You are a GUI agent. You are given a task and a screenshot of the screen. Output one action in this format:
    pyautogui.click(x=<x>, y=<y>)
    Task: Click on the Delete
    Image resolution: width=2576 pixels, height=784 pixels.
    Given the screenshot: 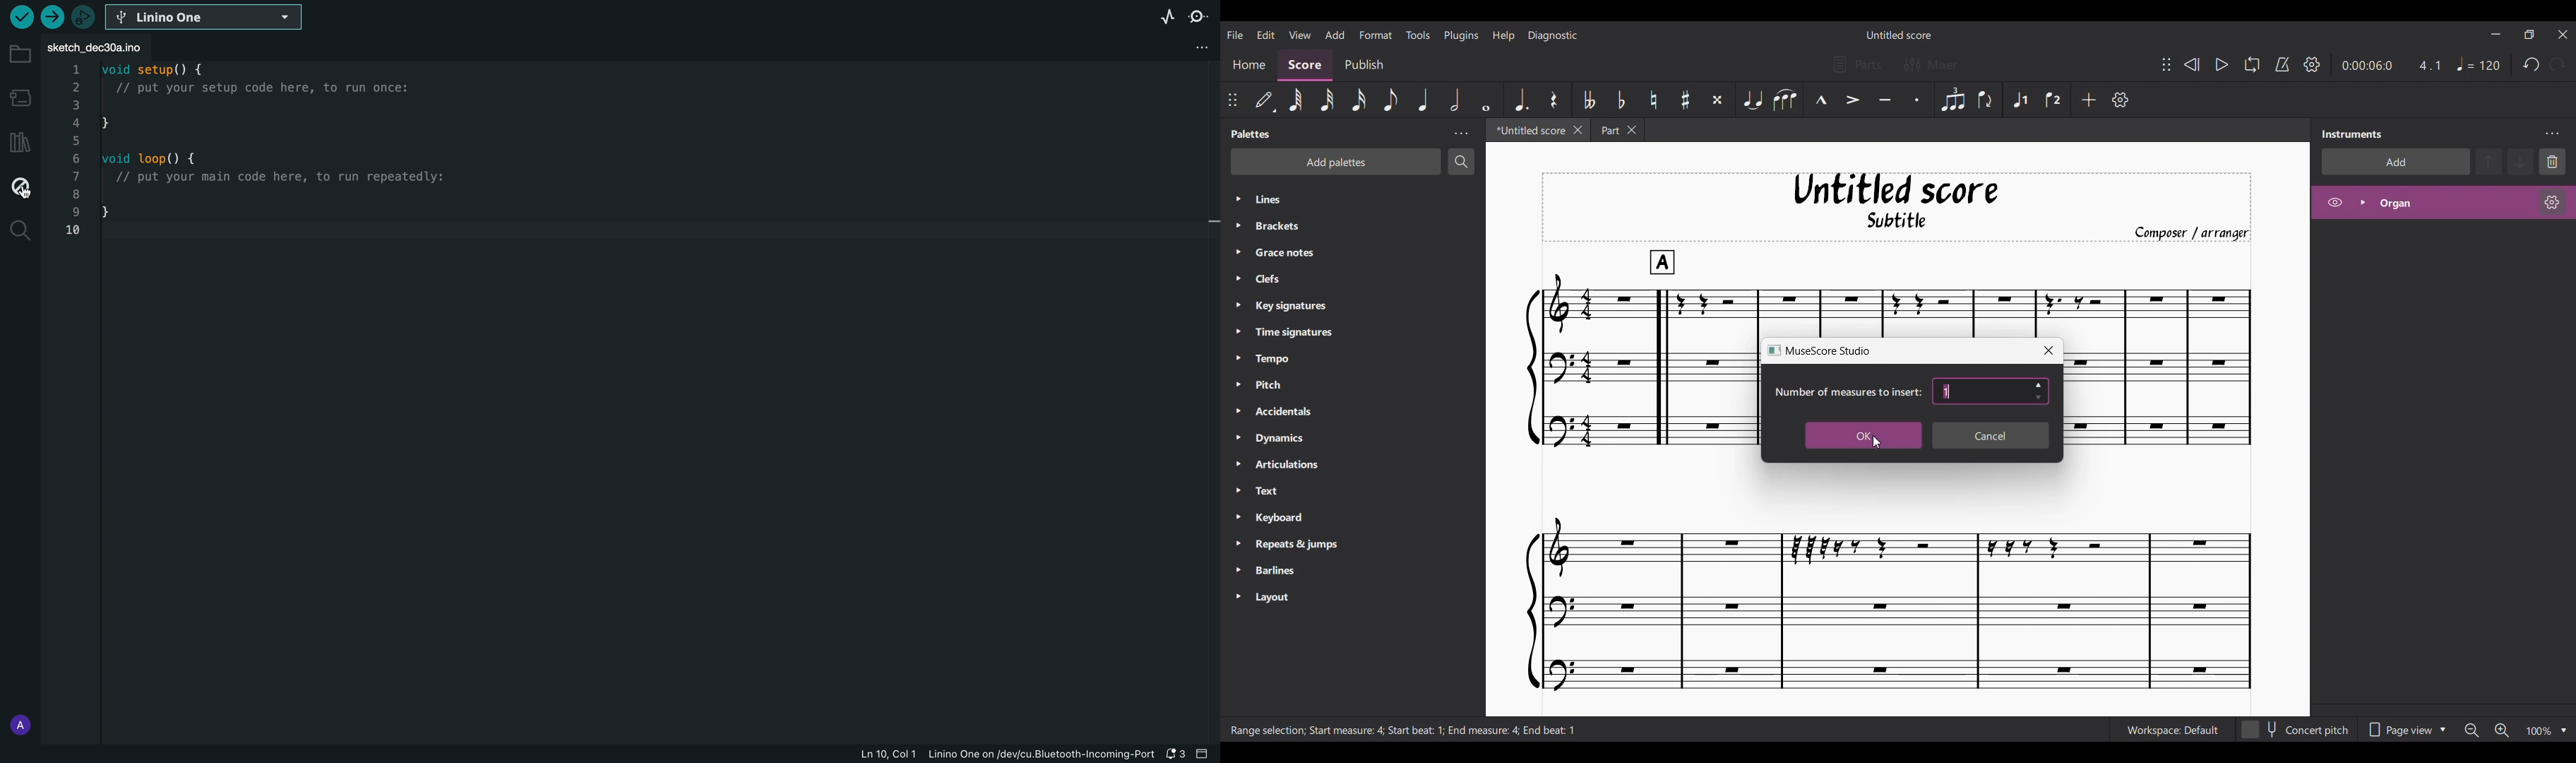 What is the action you would take?
    pyautogui.click(x=2553, y=161)
    